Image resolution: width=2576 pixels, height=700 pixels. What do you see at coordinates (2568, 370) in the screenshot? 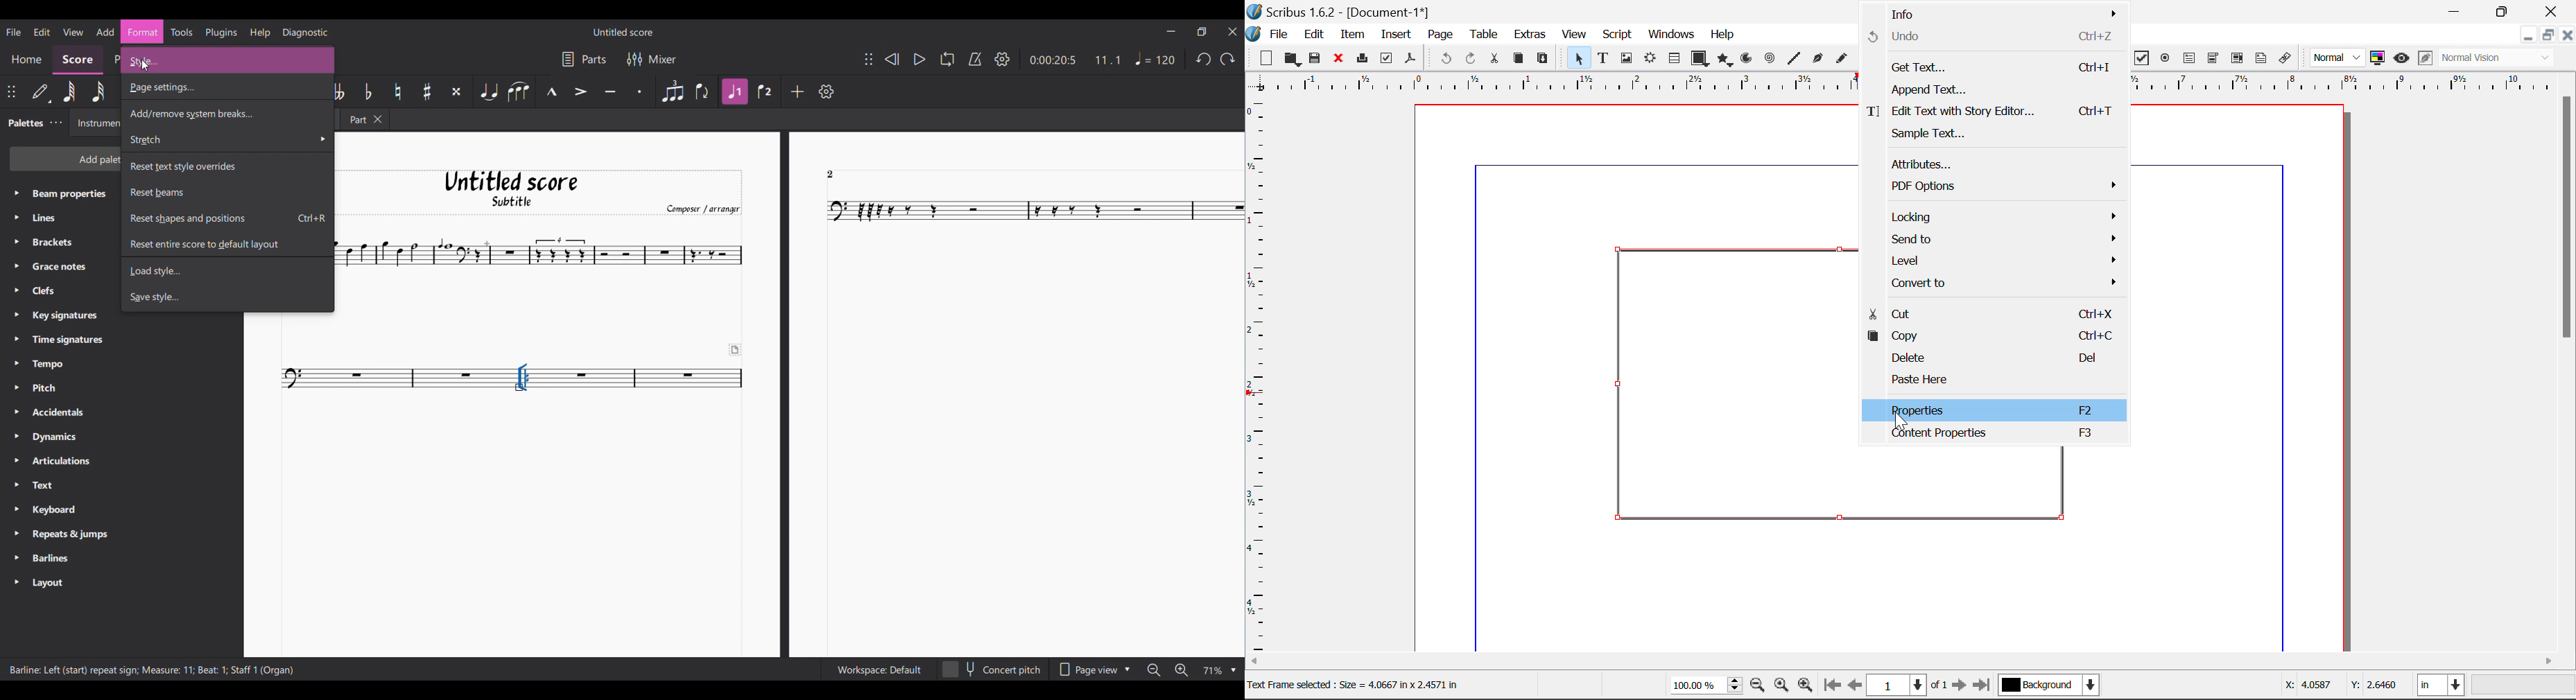
I see `Scroll Bar` at bounding box center [2568, 370].